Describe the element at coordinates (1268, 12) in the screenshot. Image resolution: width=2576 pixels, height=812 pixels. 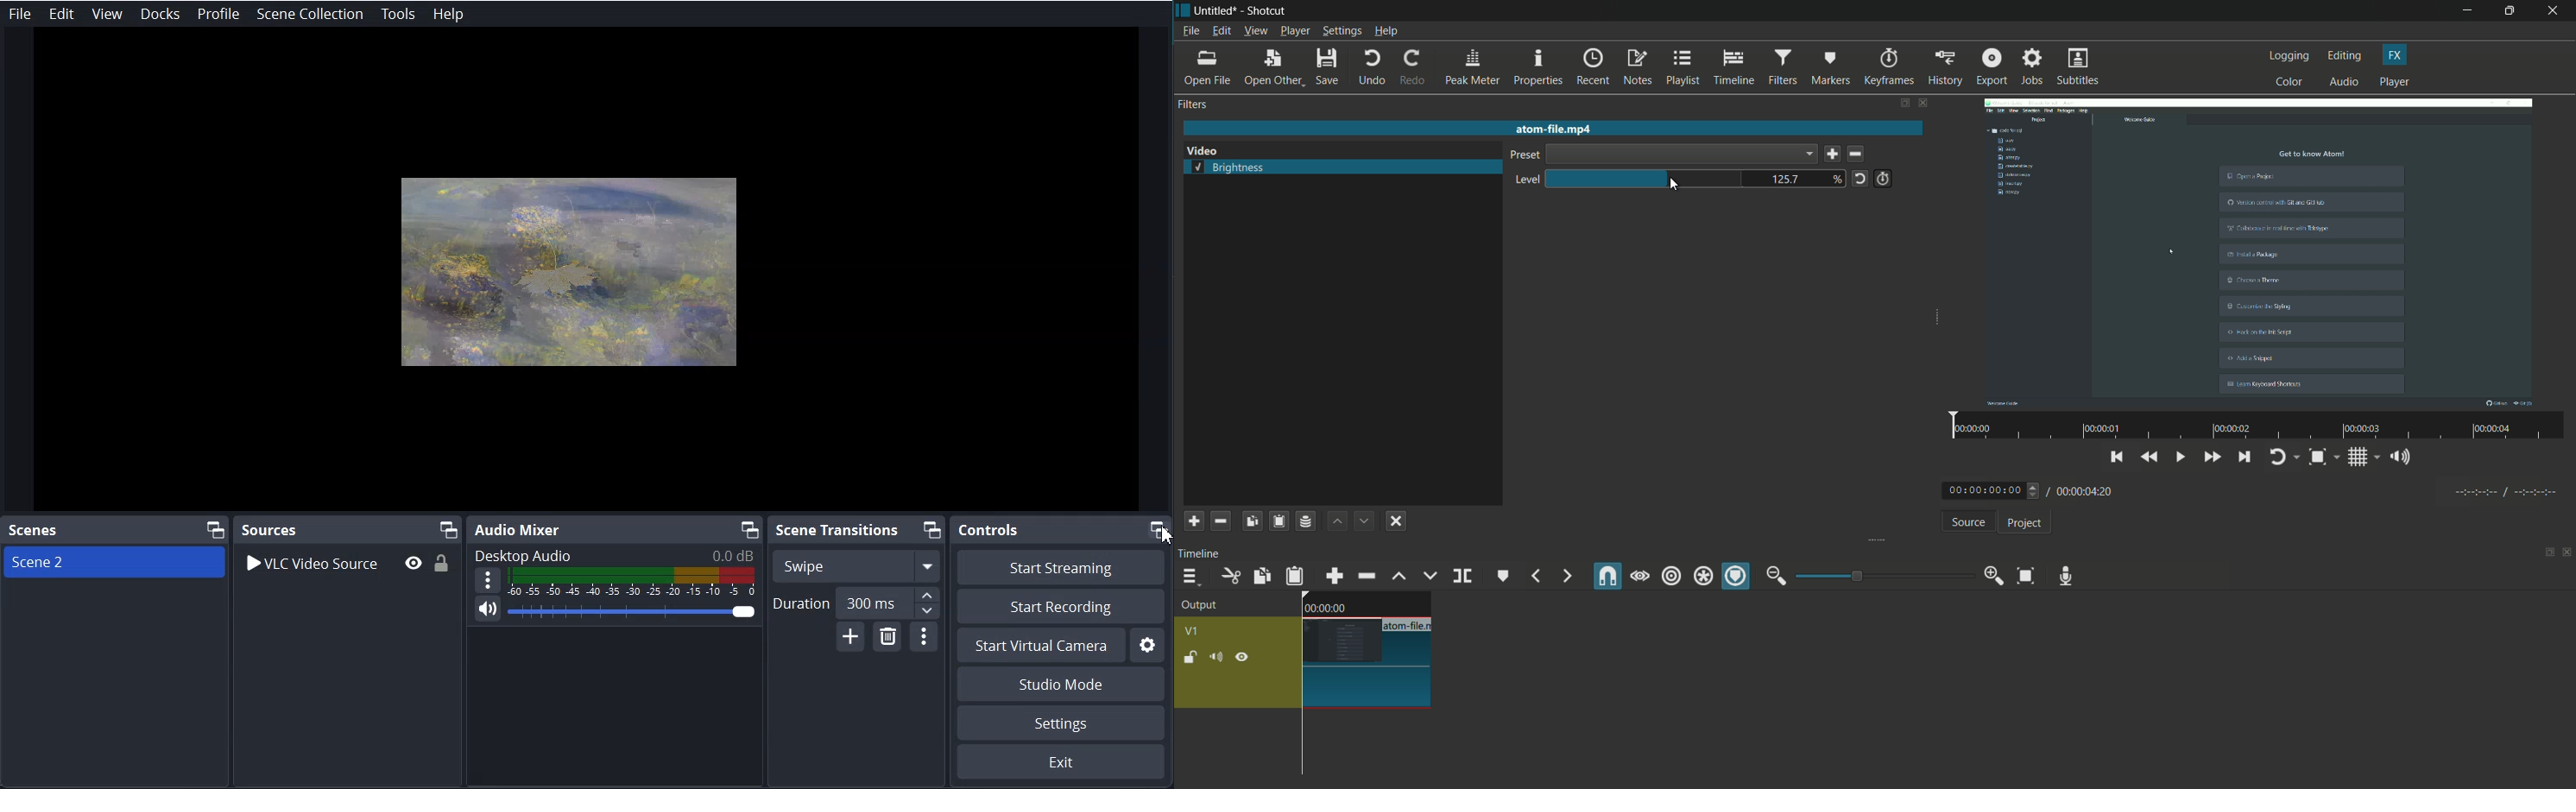
I see `Shotcut` at that location.